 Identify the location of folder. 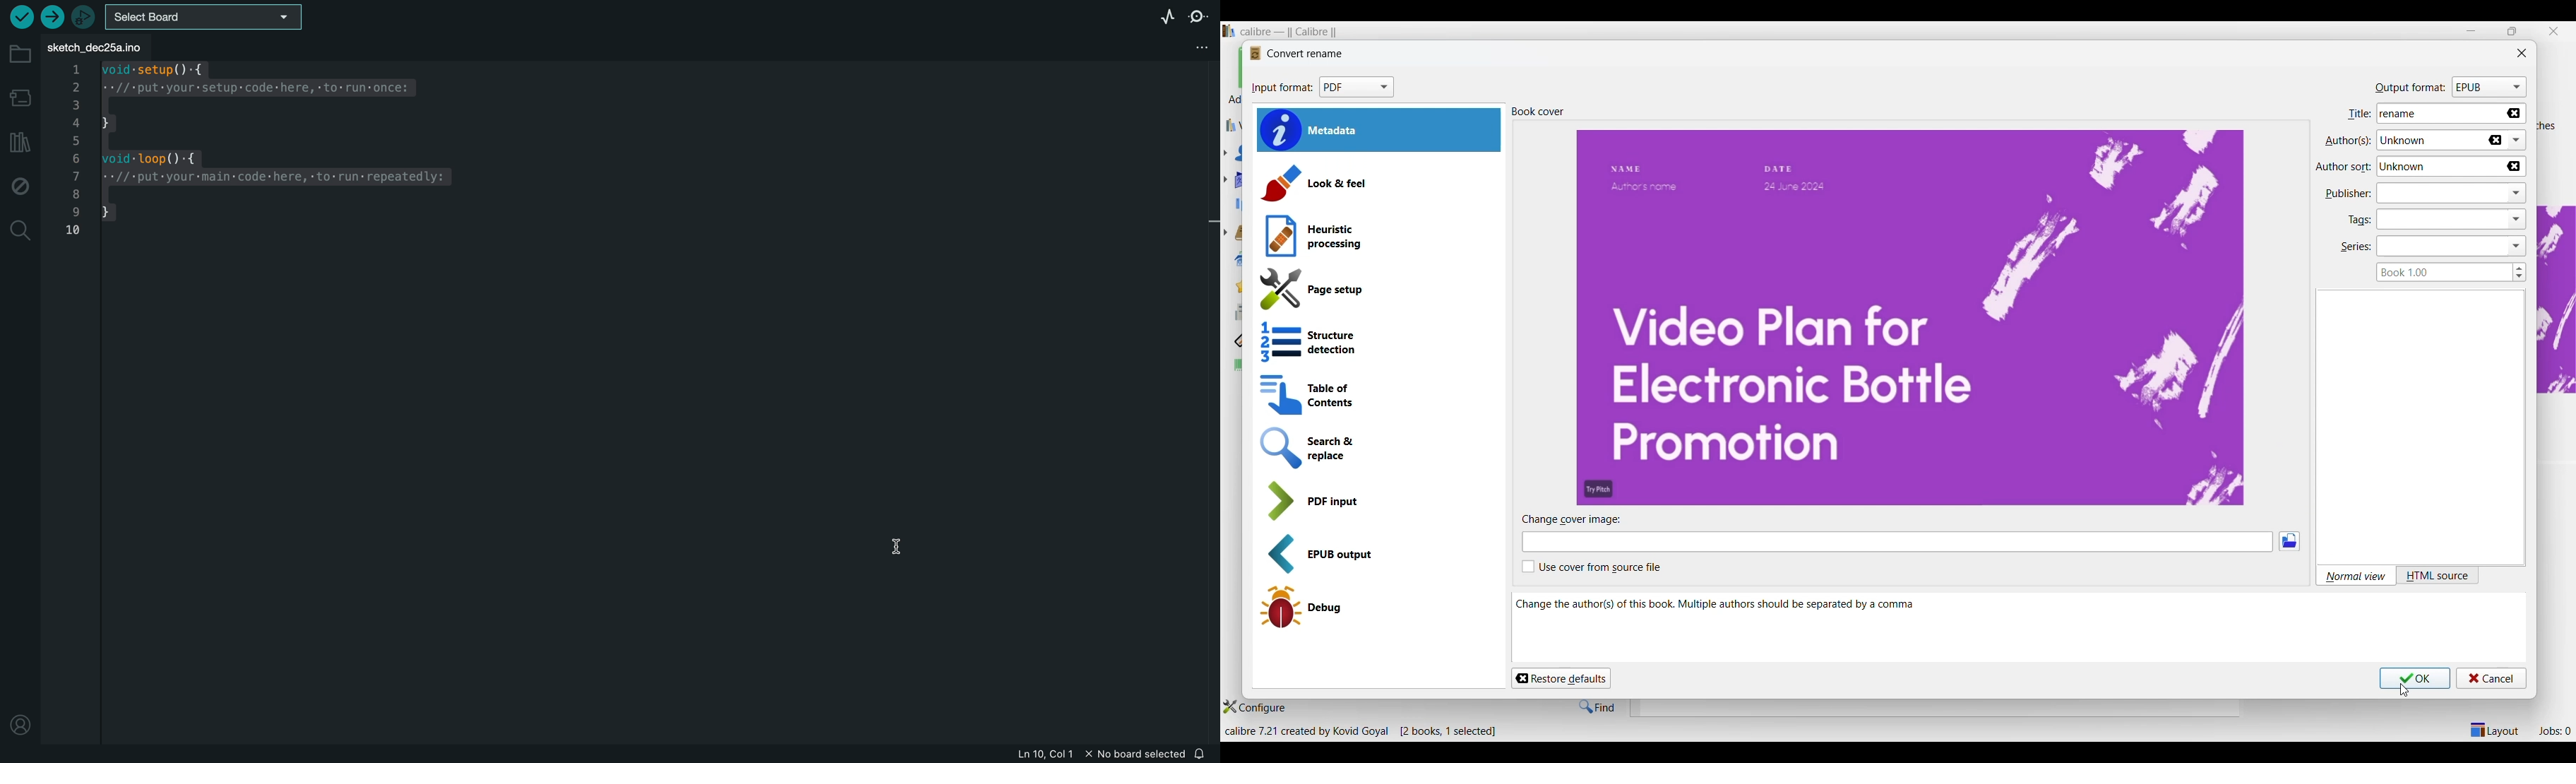
(21, 55).